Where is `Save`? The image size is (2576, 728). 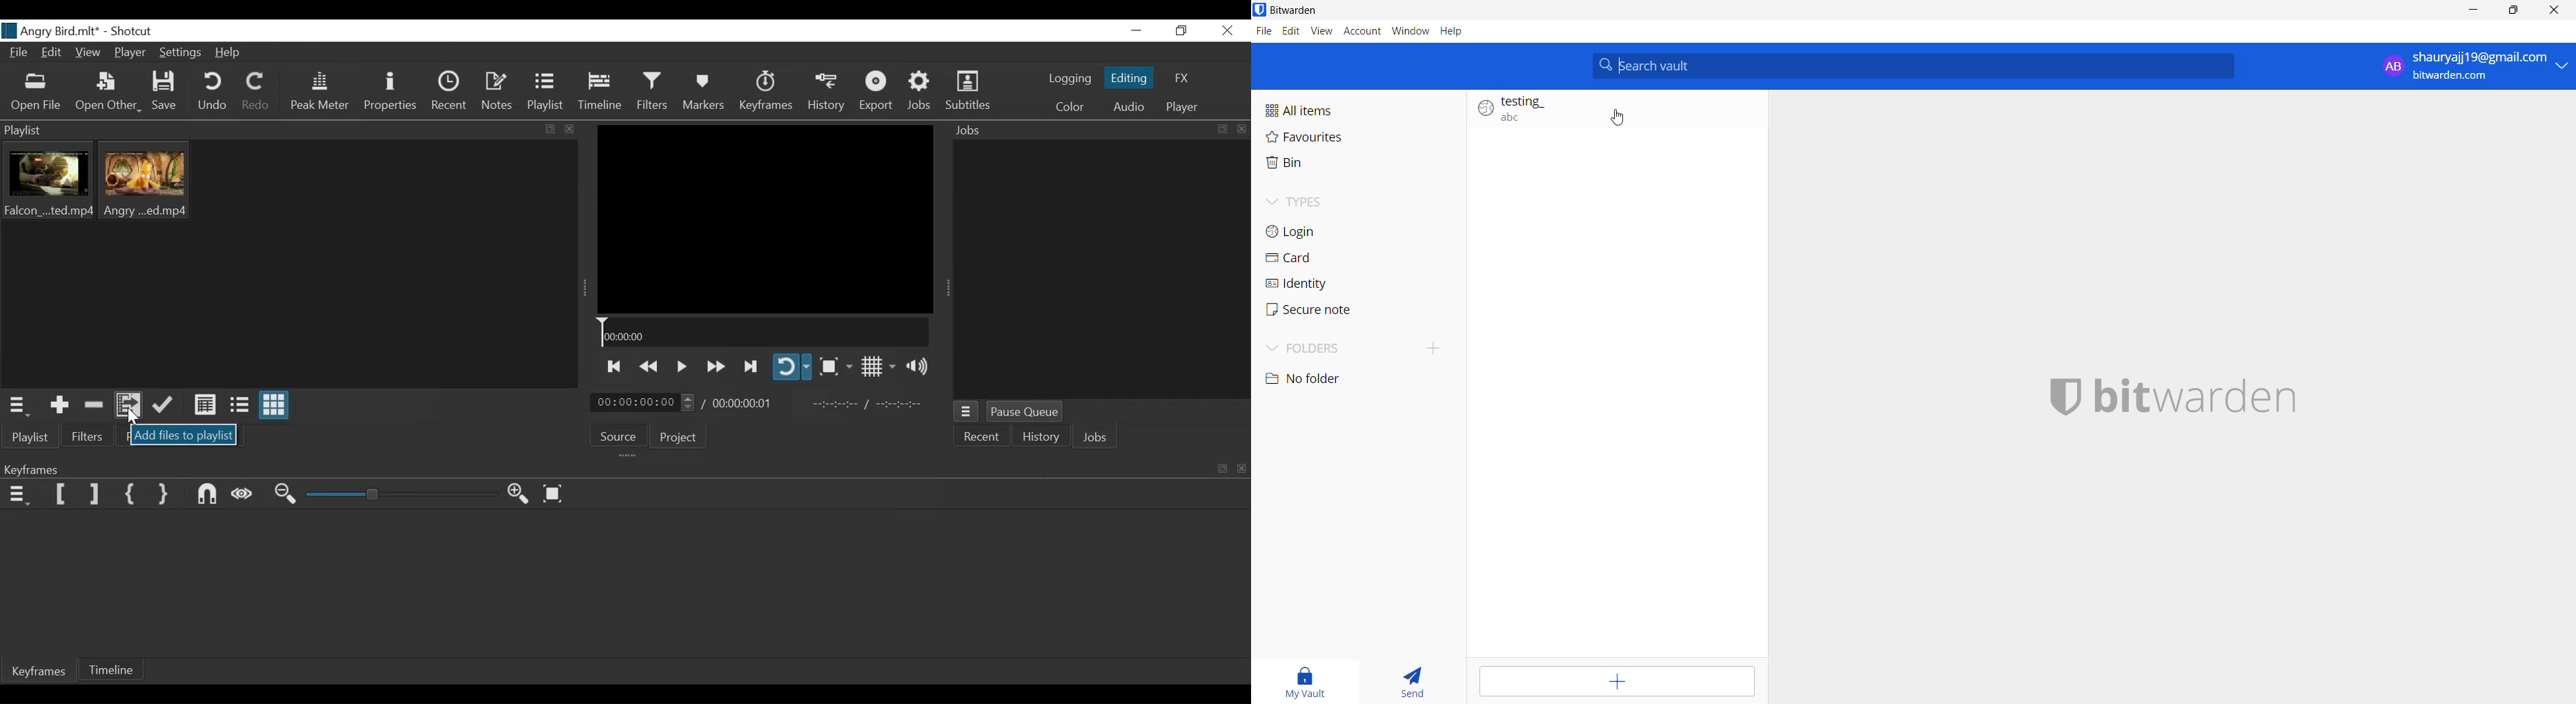
Save is located at coordinates (167, 91).